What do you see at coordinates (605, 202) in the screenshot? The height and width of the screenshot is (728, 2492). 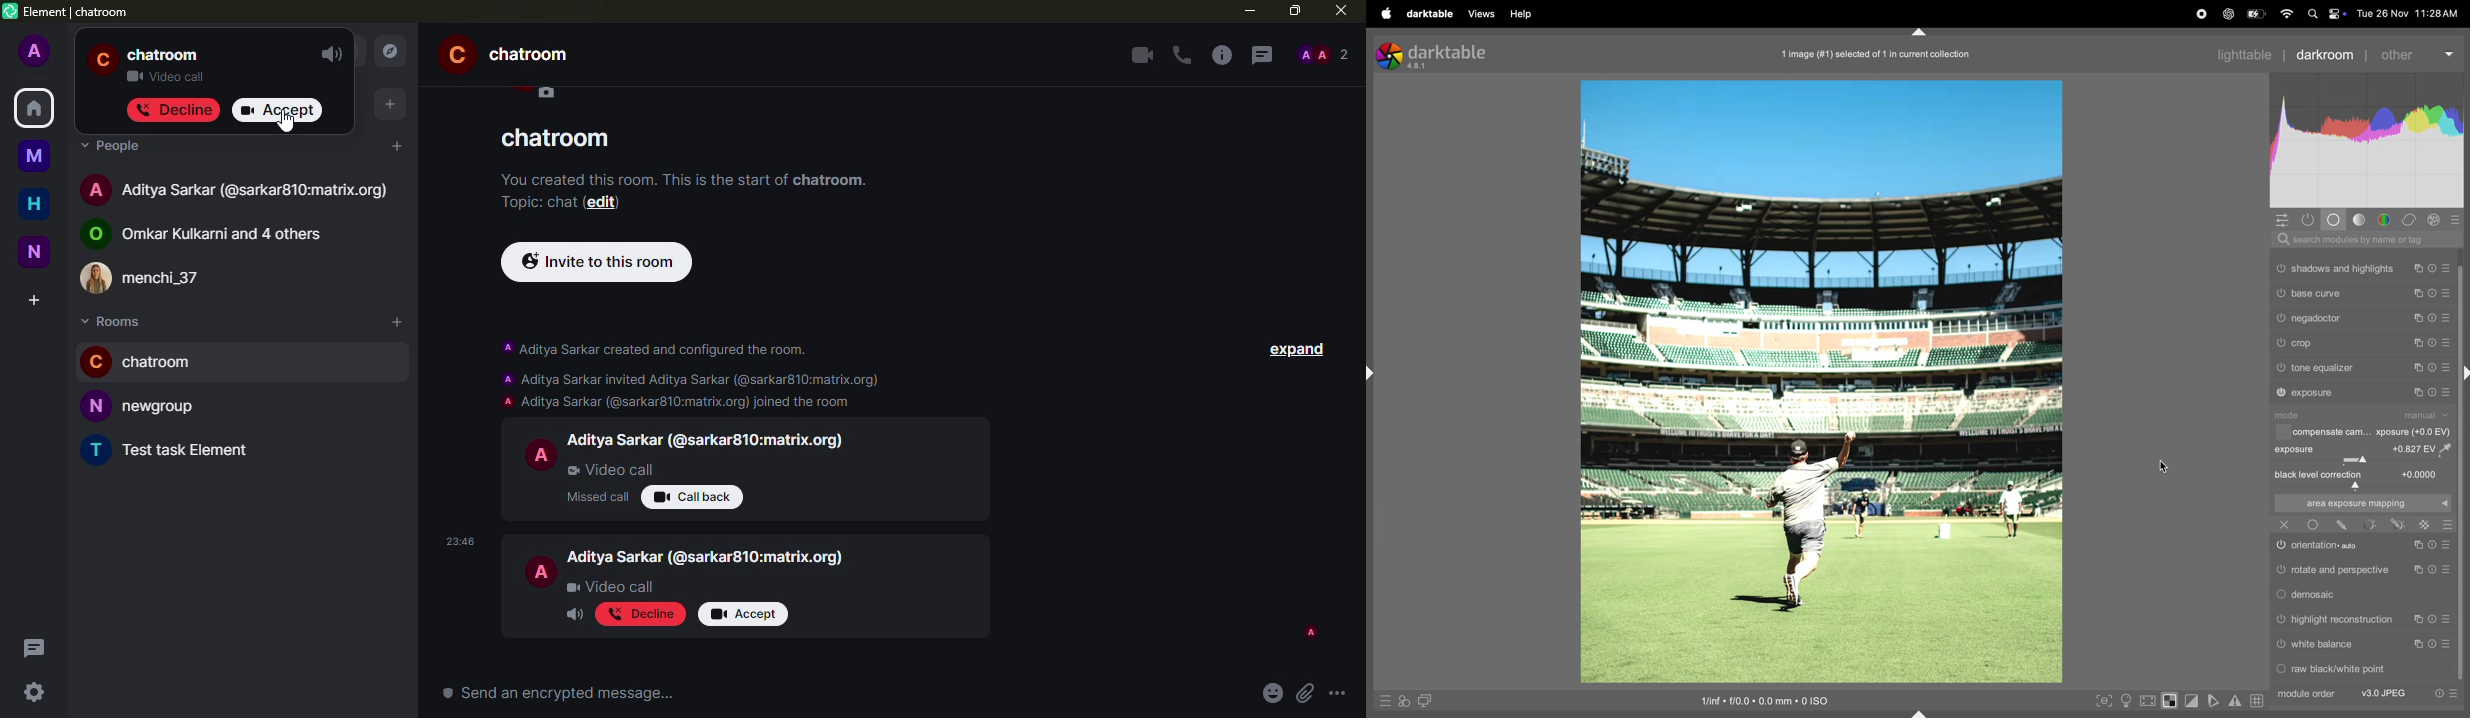 I see `edit` at bounding box center [605, 202].